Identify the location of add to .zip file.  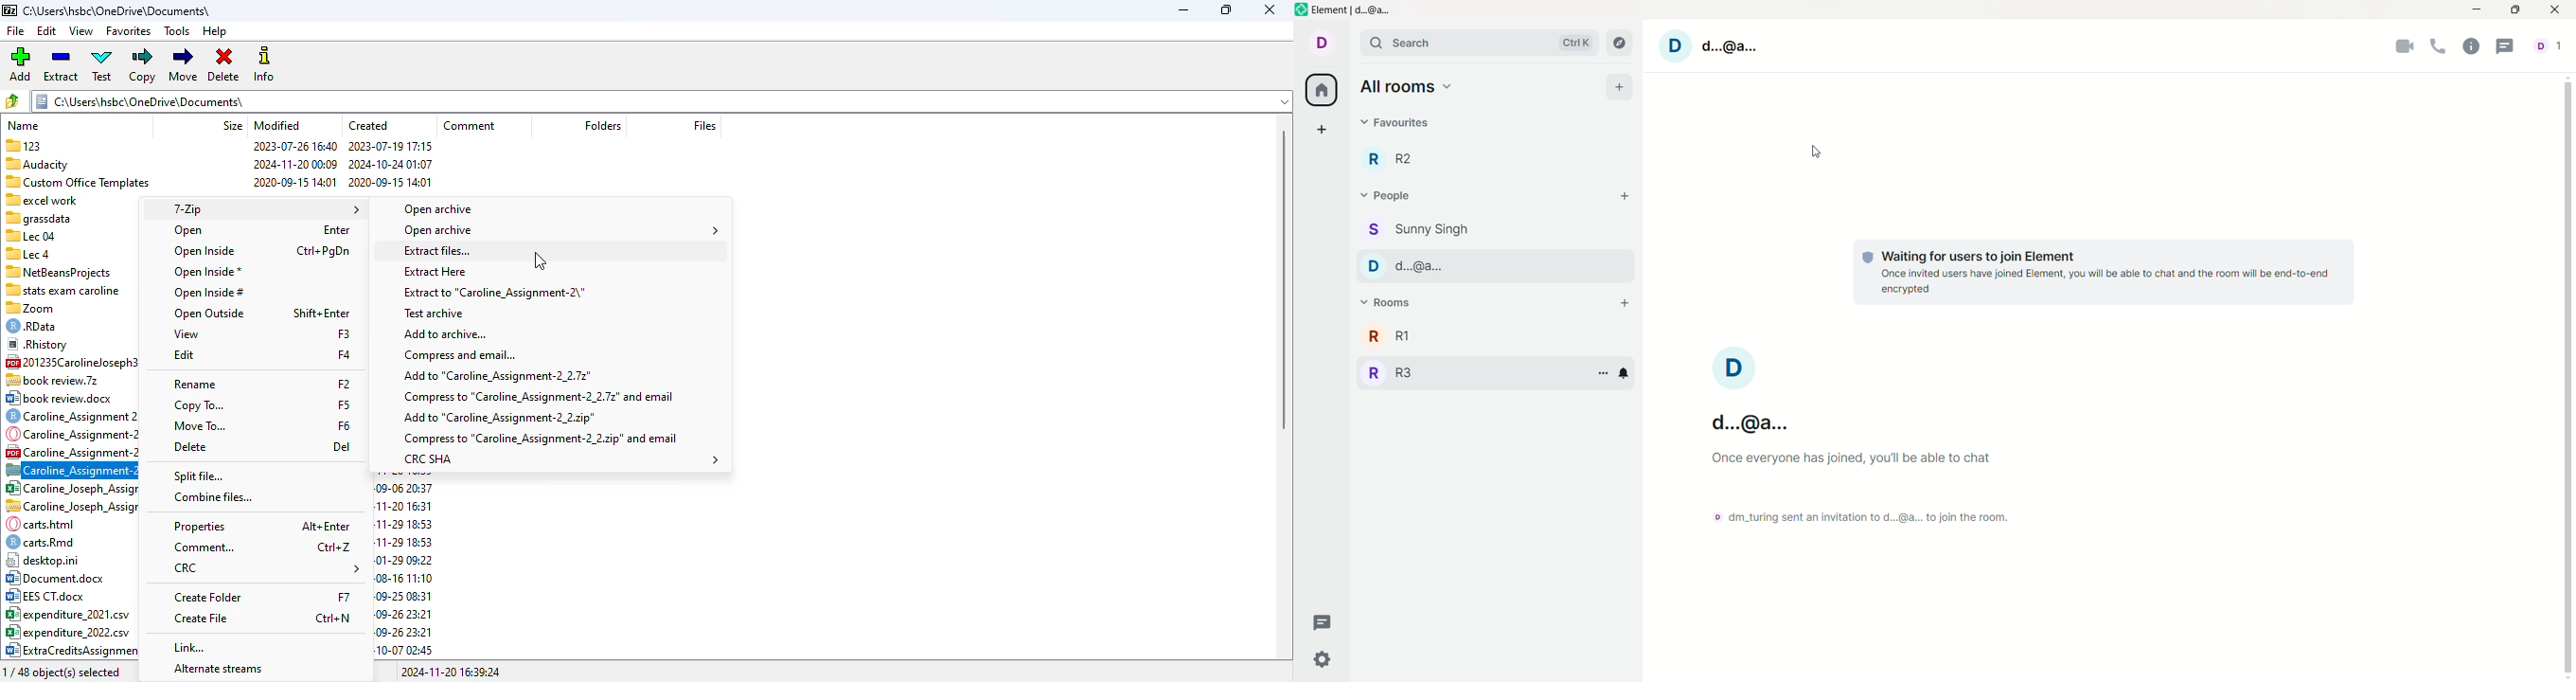
(498, 417).